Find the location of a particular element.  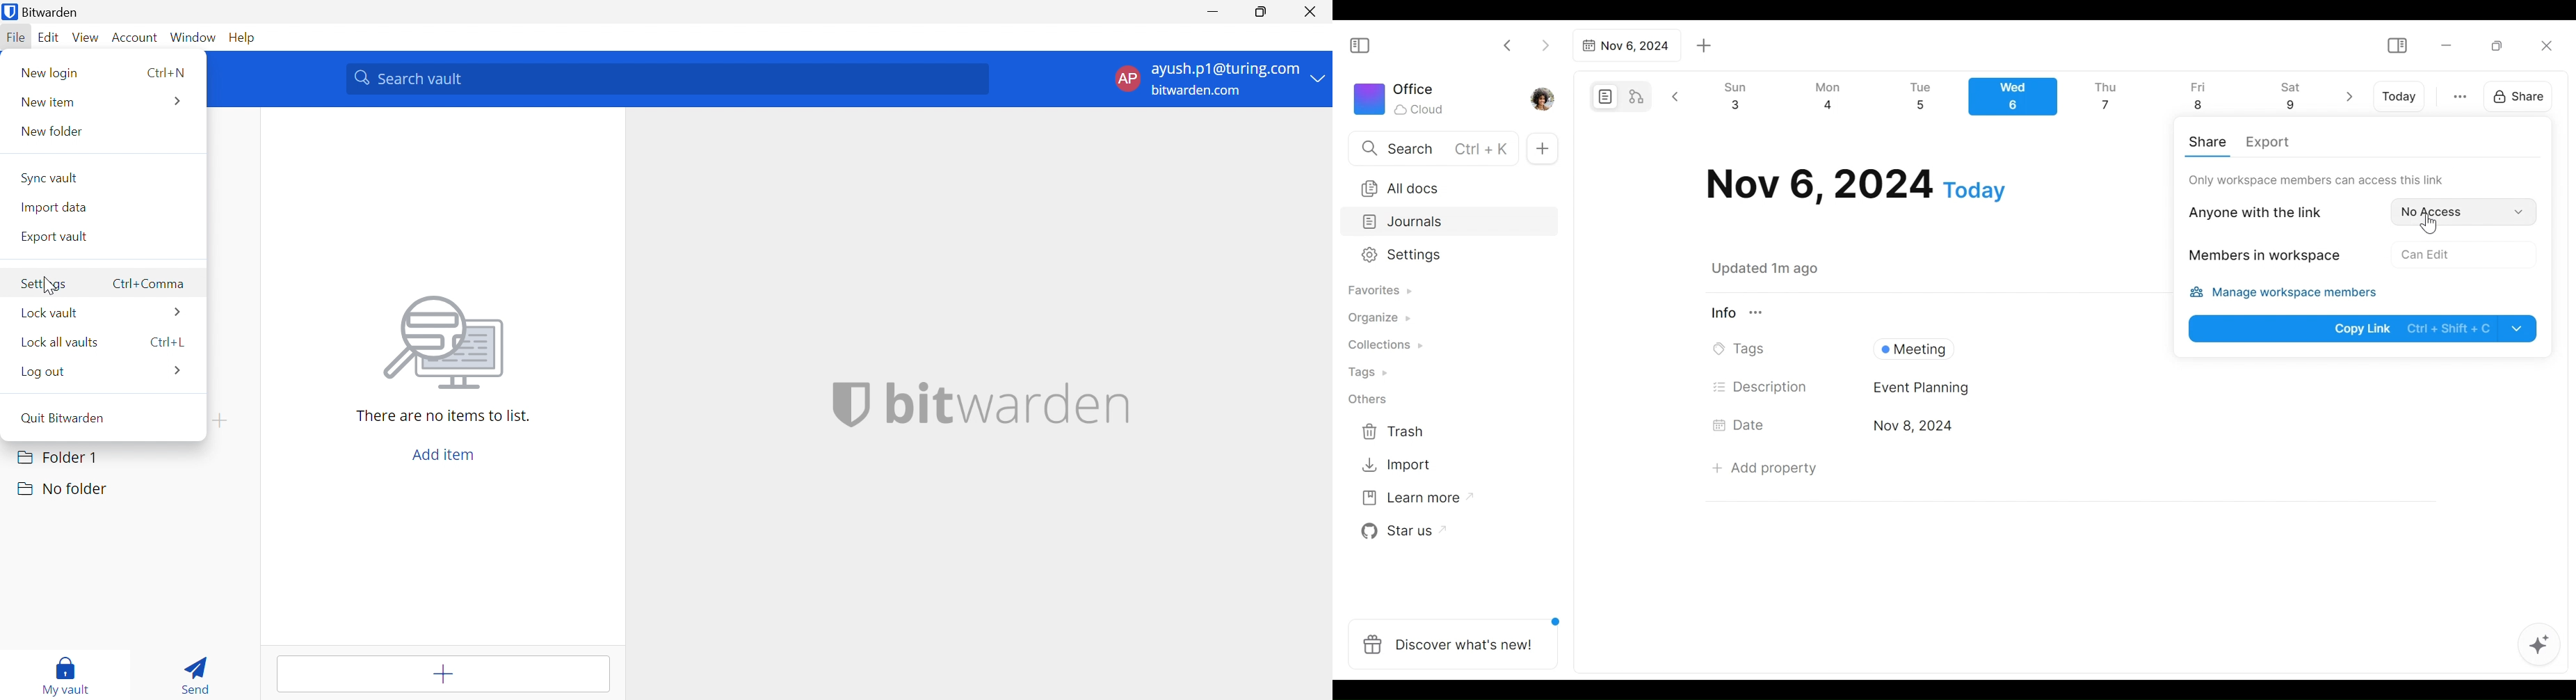

View is located at coordinates (88, 38).